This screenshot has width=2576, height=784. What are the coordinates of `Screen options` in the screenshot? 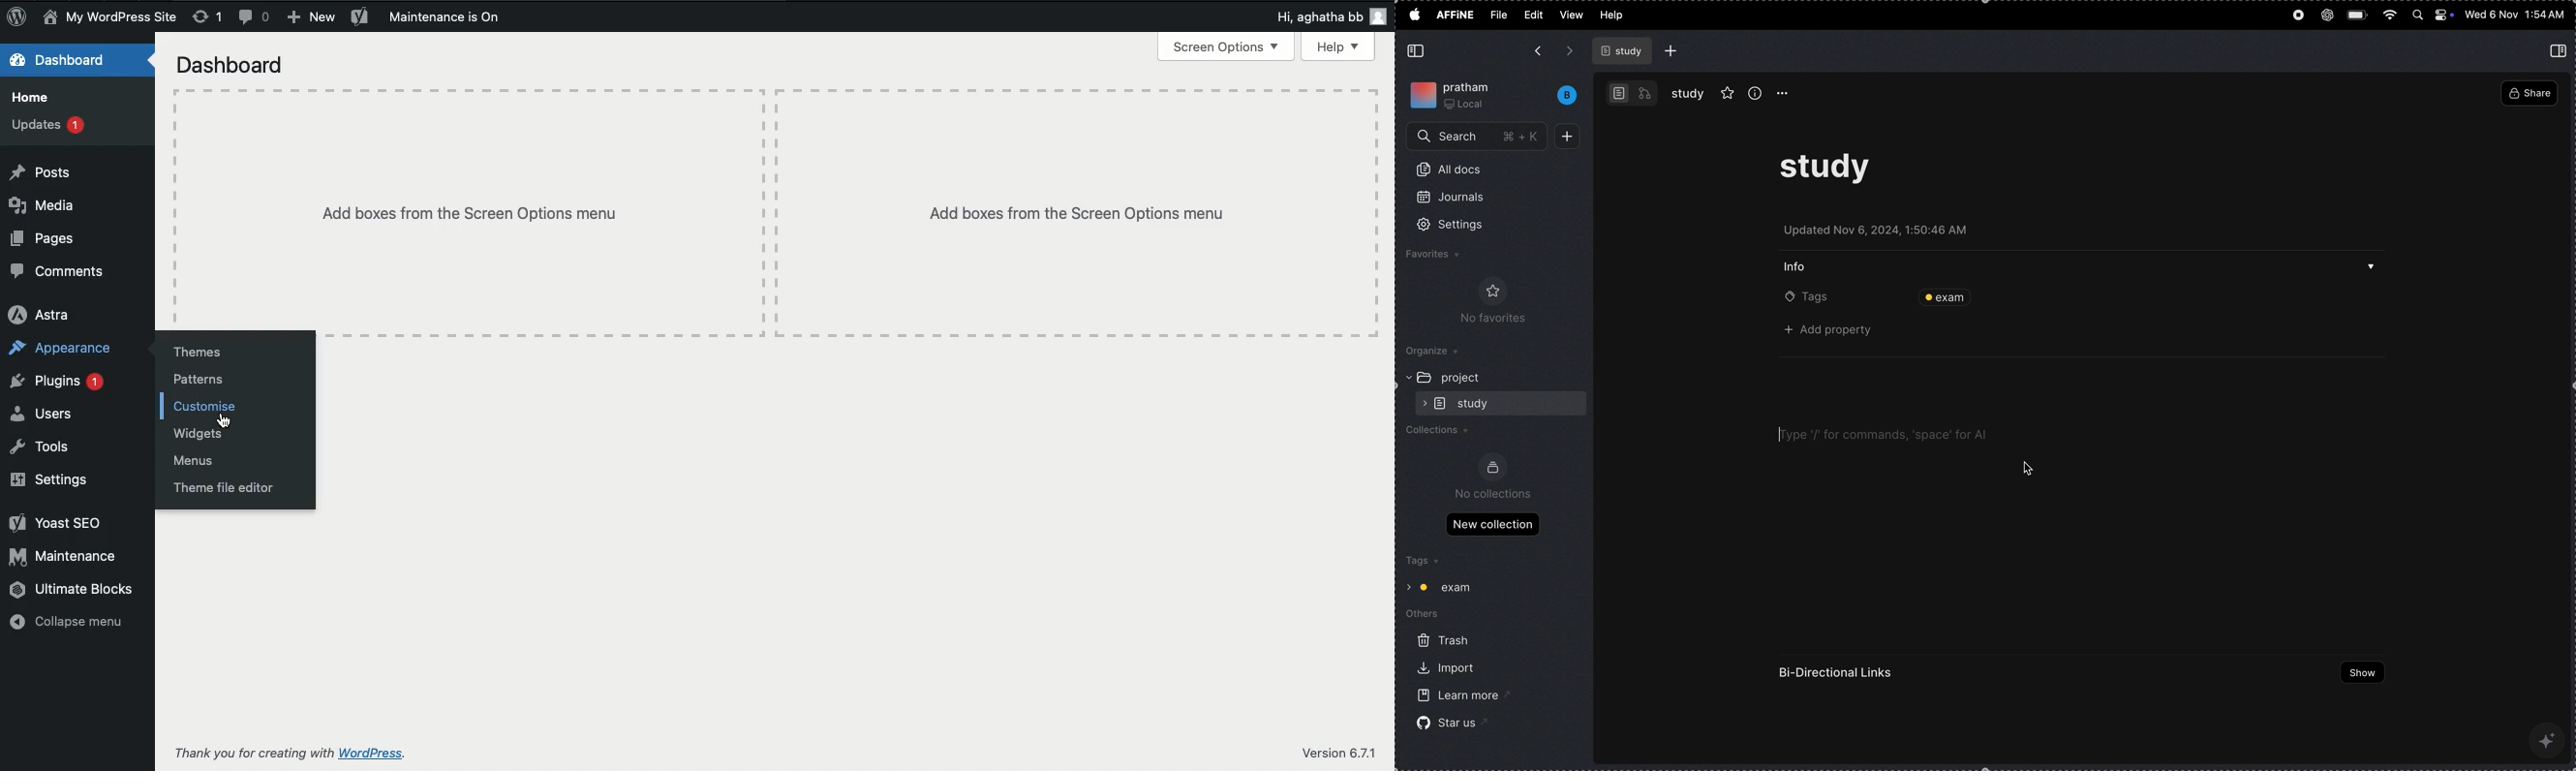 It's located at (1227, 48).